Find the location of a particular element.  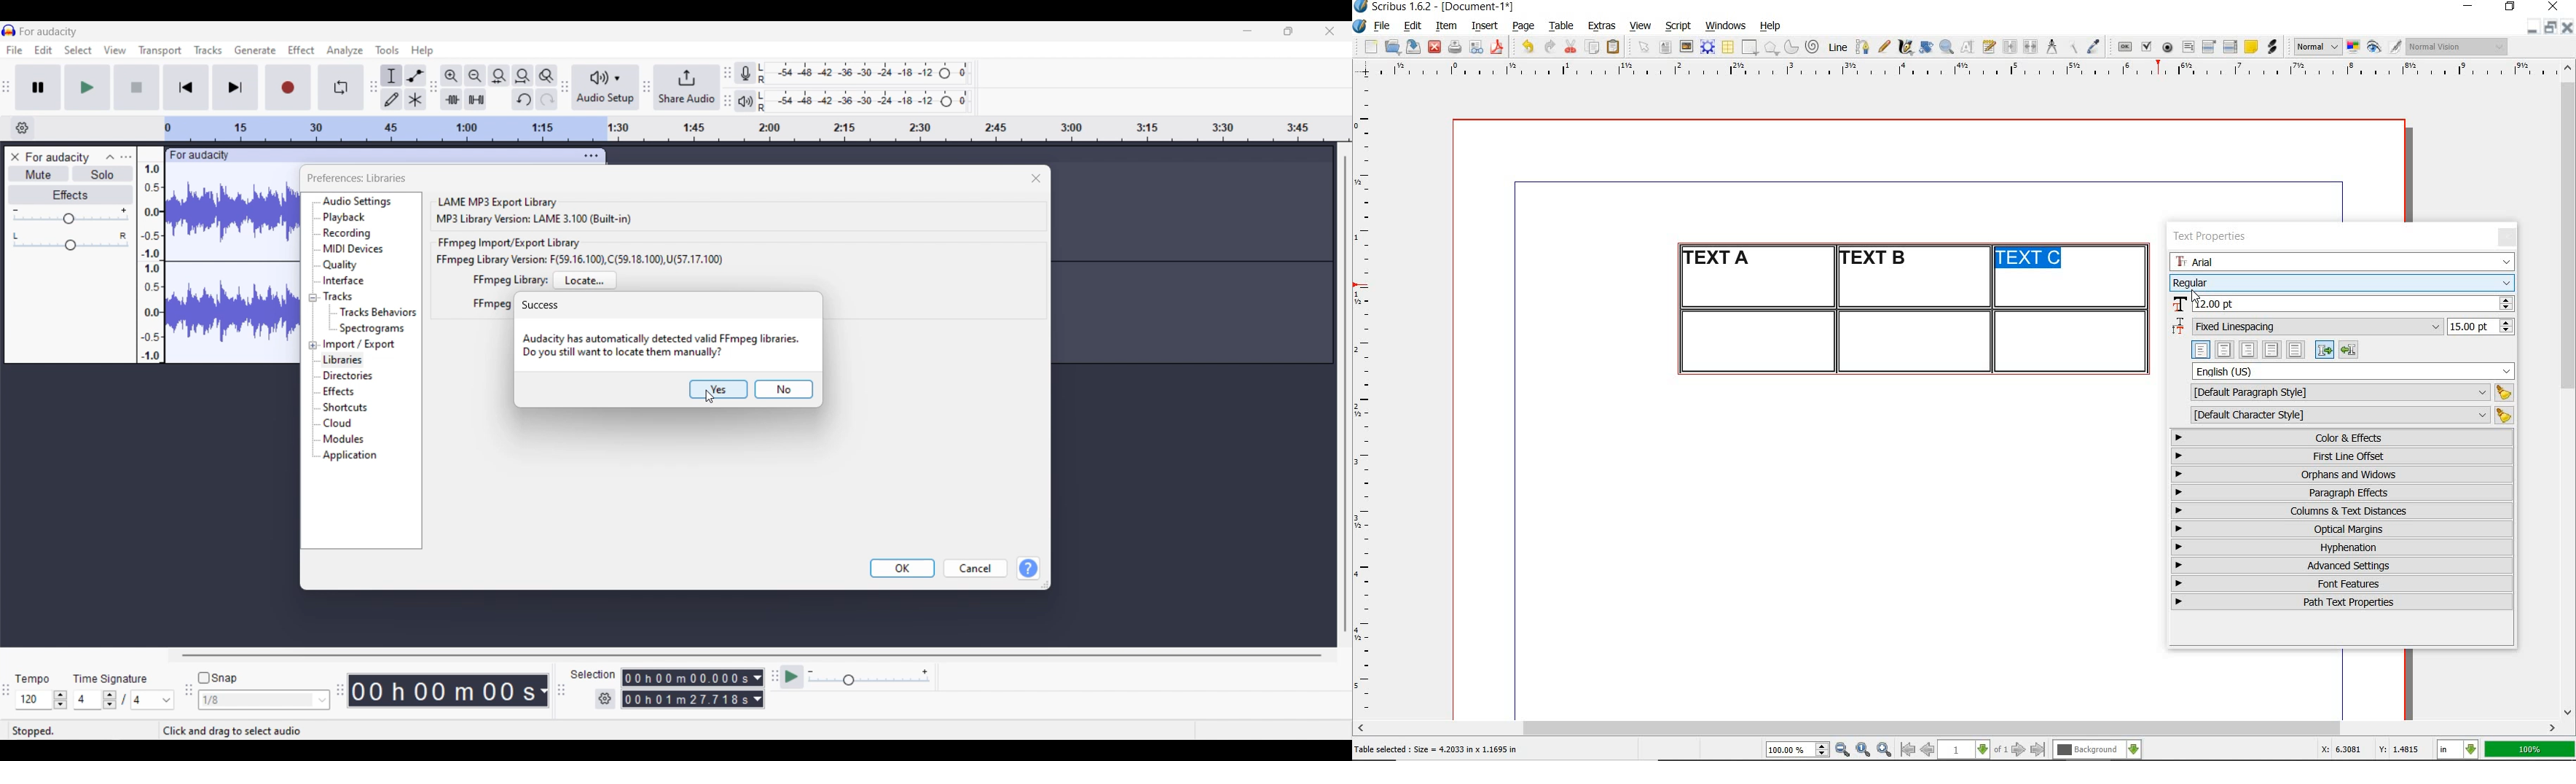

toggle color management is located at coordinates (2355, 48).